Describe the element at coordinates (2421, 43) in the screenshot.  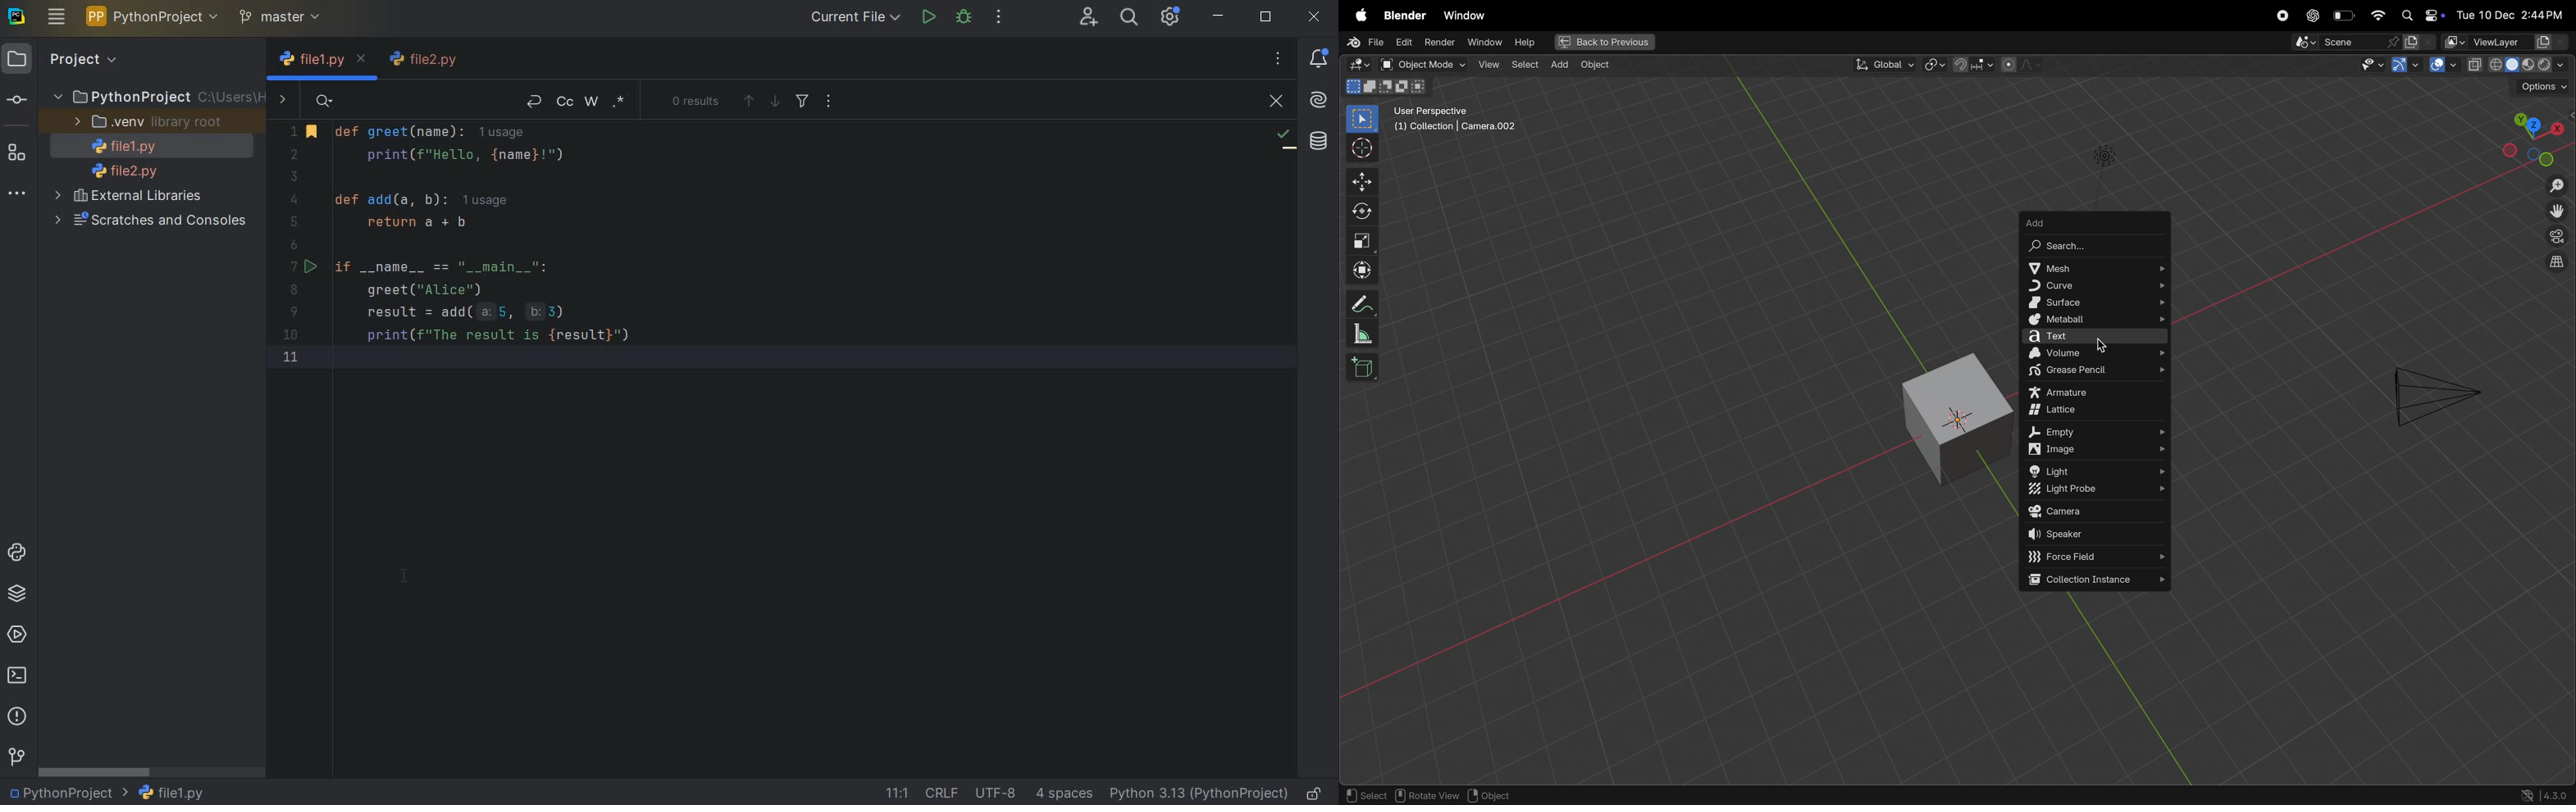
I see `display mode` at that location.